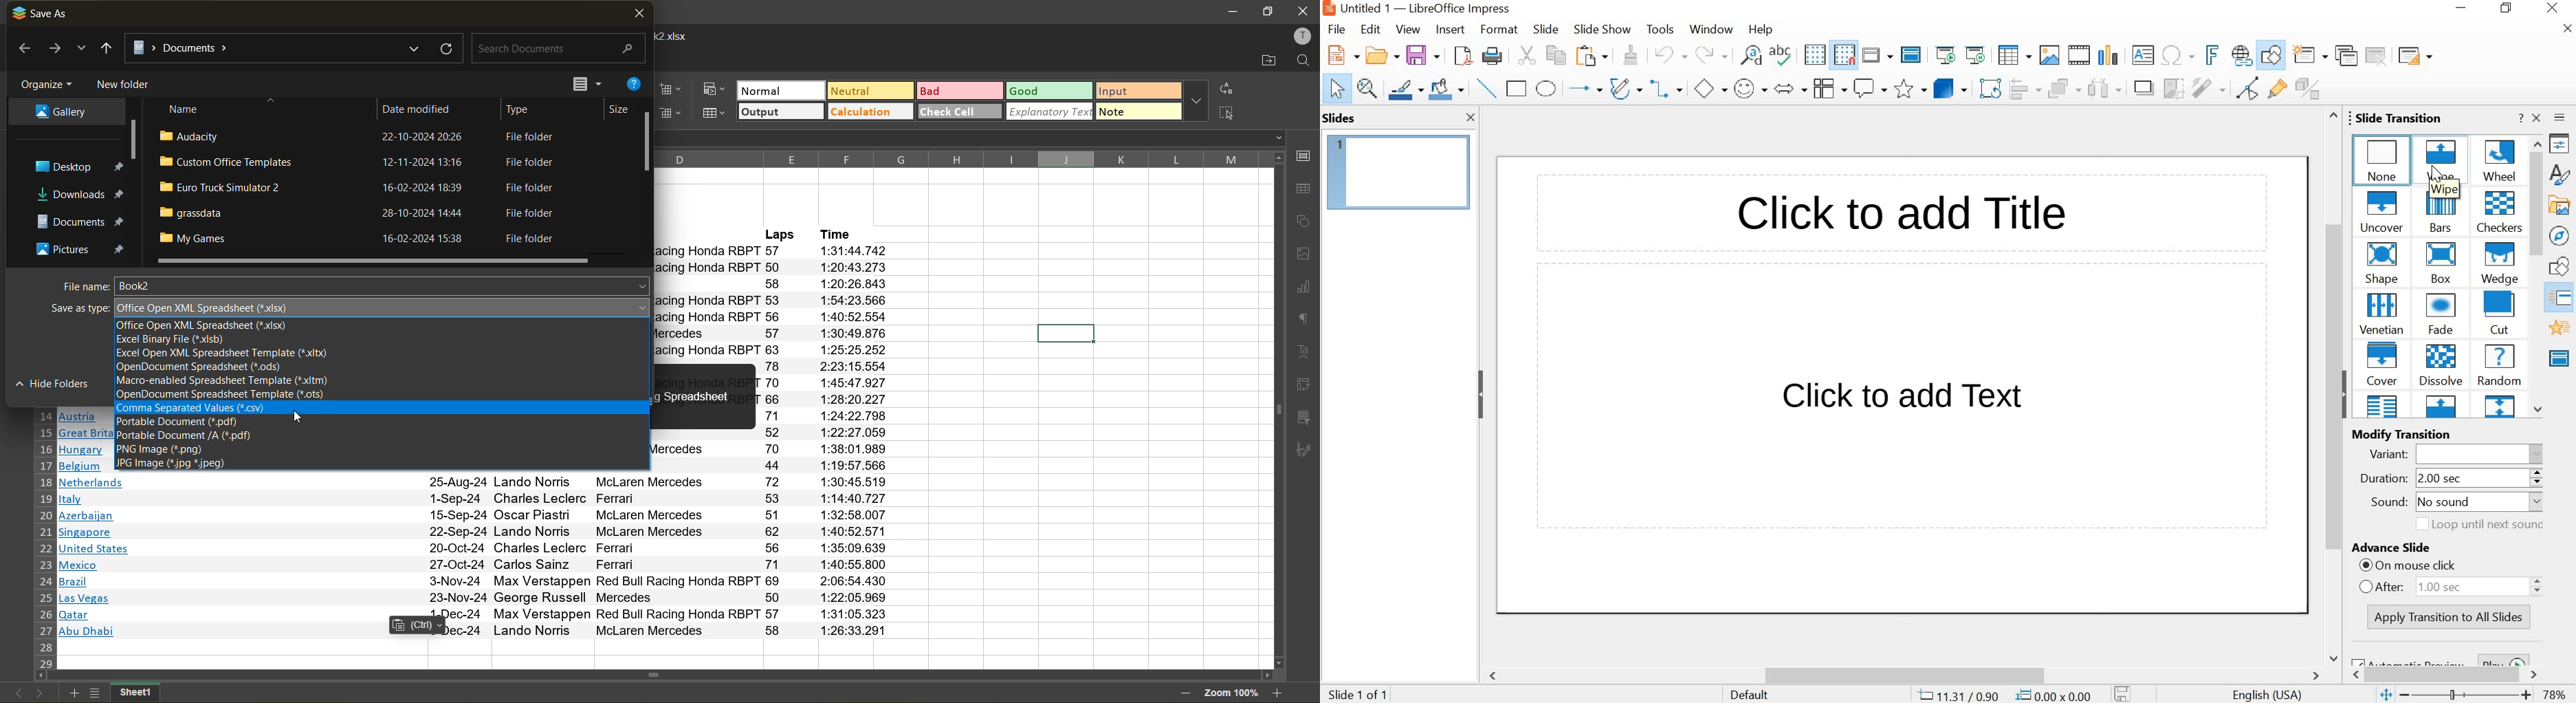  I want to click on neutral, so click(872, 91).